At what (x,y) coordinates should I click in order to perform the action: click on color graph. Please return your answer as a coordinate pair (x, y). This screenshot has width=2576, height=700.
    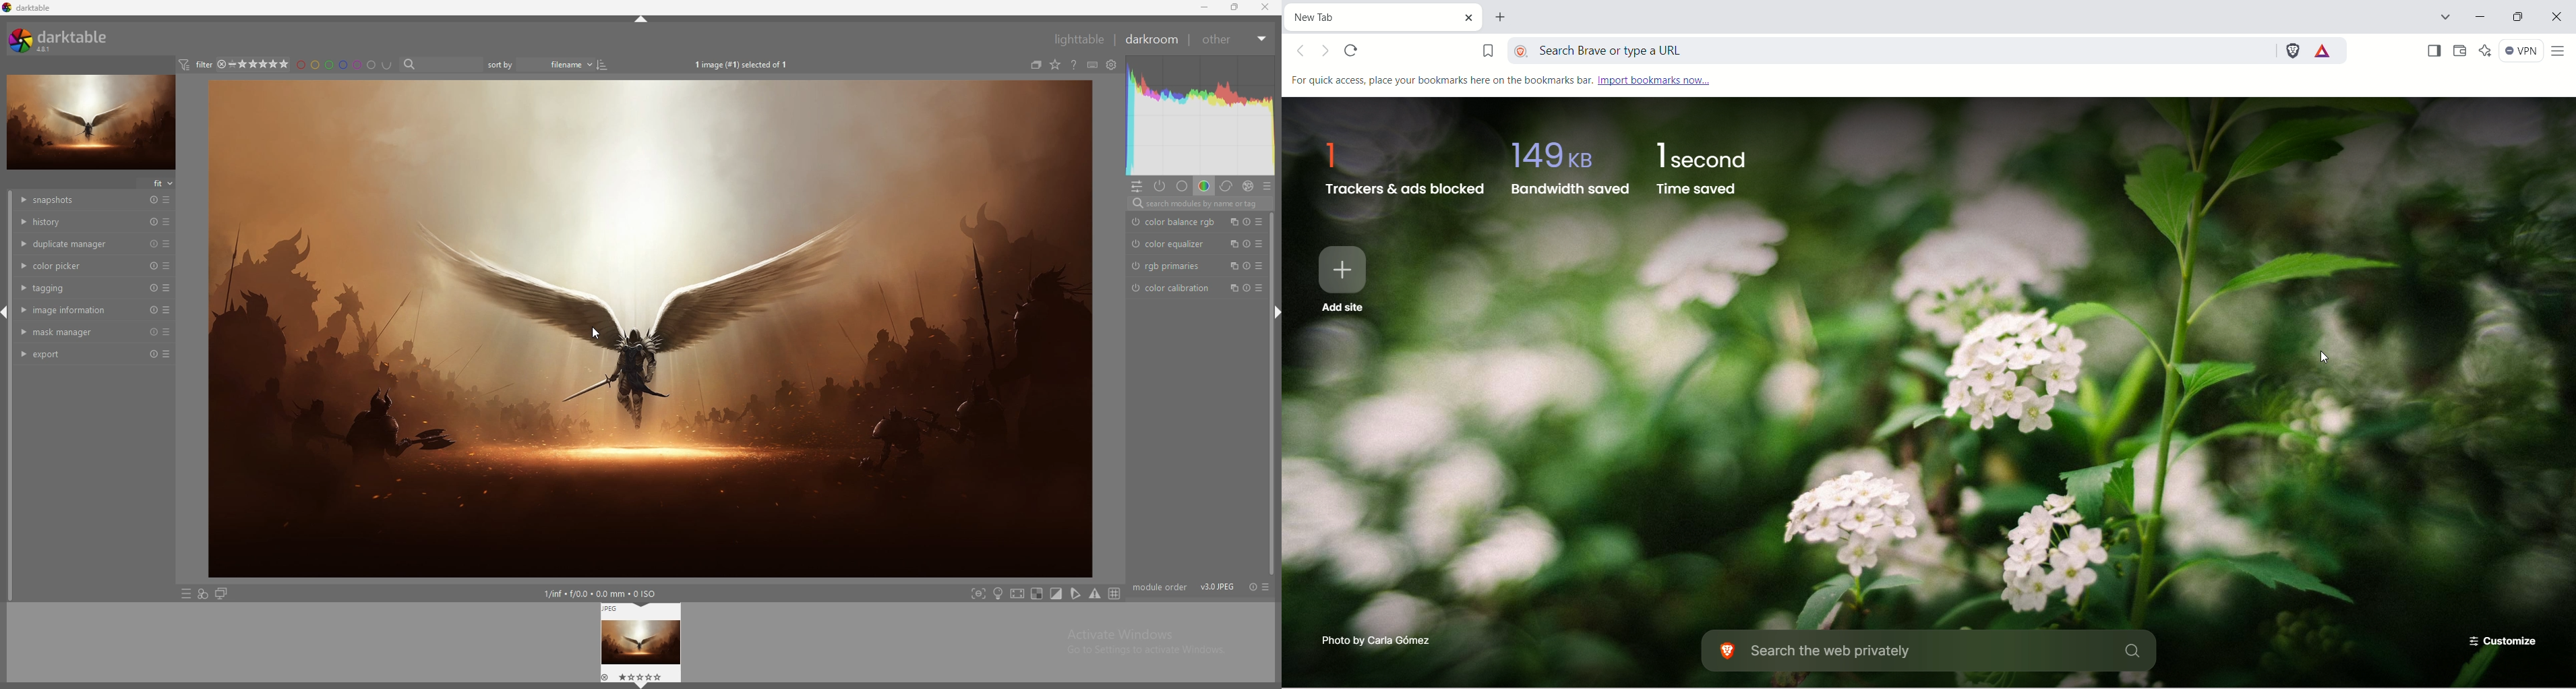
    Looking at the image, I should click on (1200, 116).